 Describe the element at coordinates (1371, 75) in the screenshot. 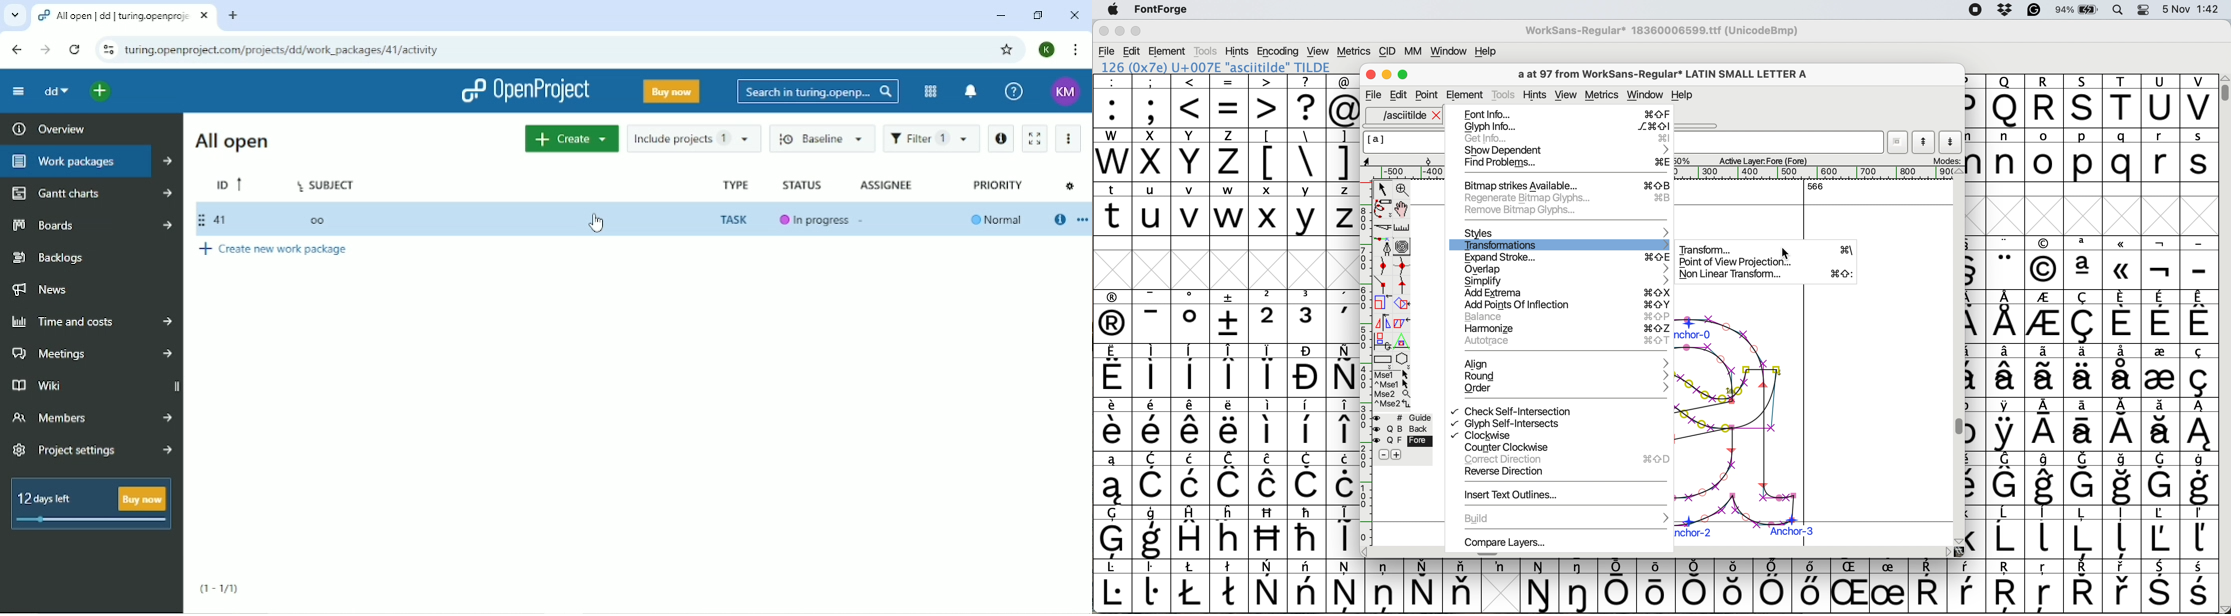

I see `Close` at that location.